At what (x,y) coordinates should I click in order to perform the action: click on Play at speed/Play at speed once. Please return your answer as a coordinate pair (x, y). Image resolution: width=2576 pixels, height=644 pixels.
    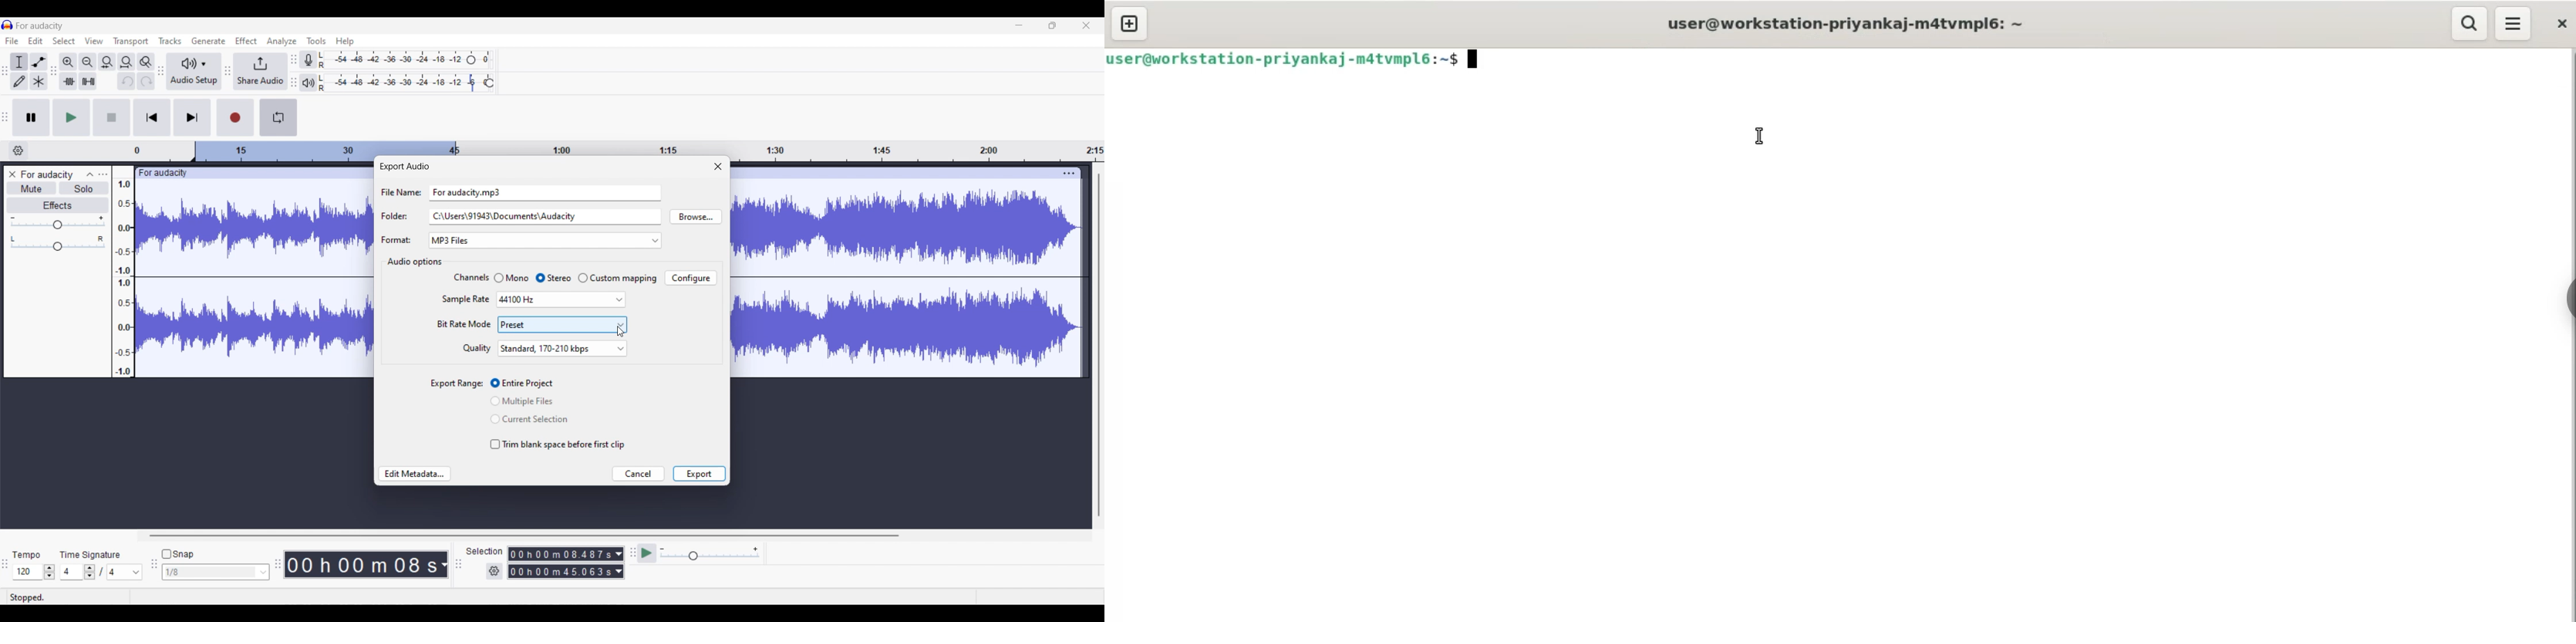
    Looking at the image, I should click on (648, 553).